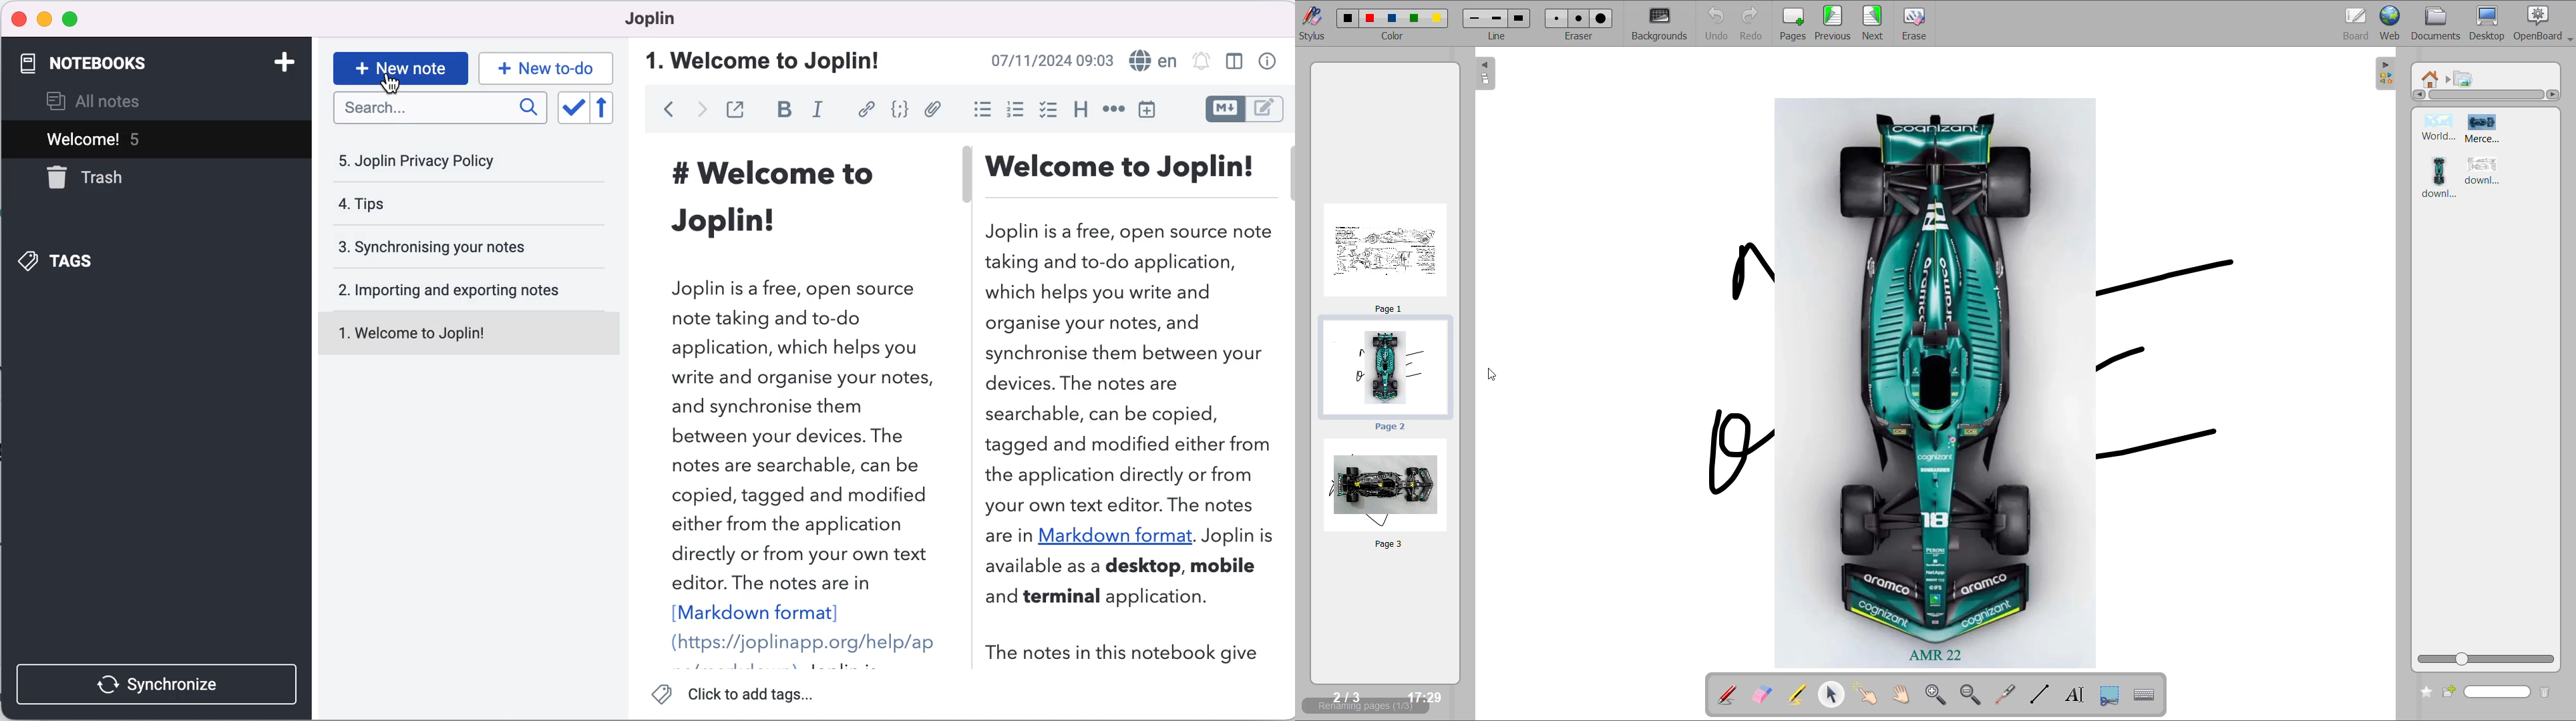 The height and width of the screenshot is (728, 2576). Describe the element at coordinates (78, 18) in the screenshot. I see `maximize` at that location.